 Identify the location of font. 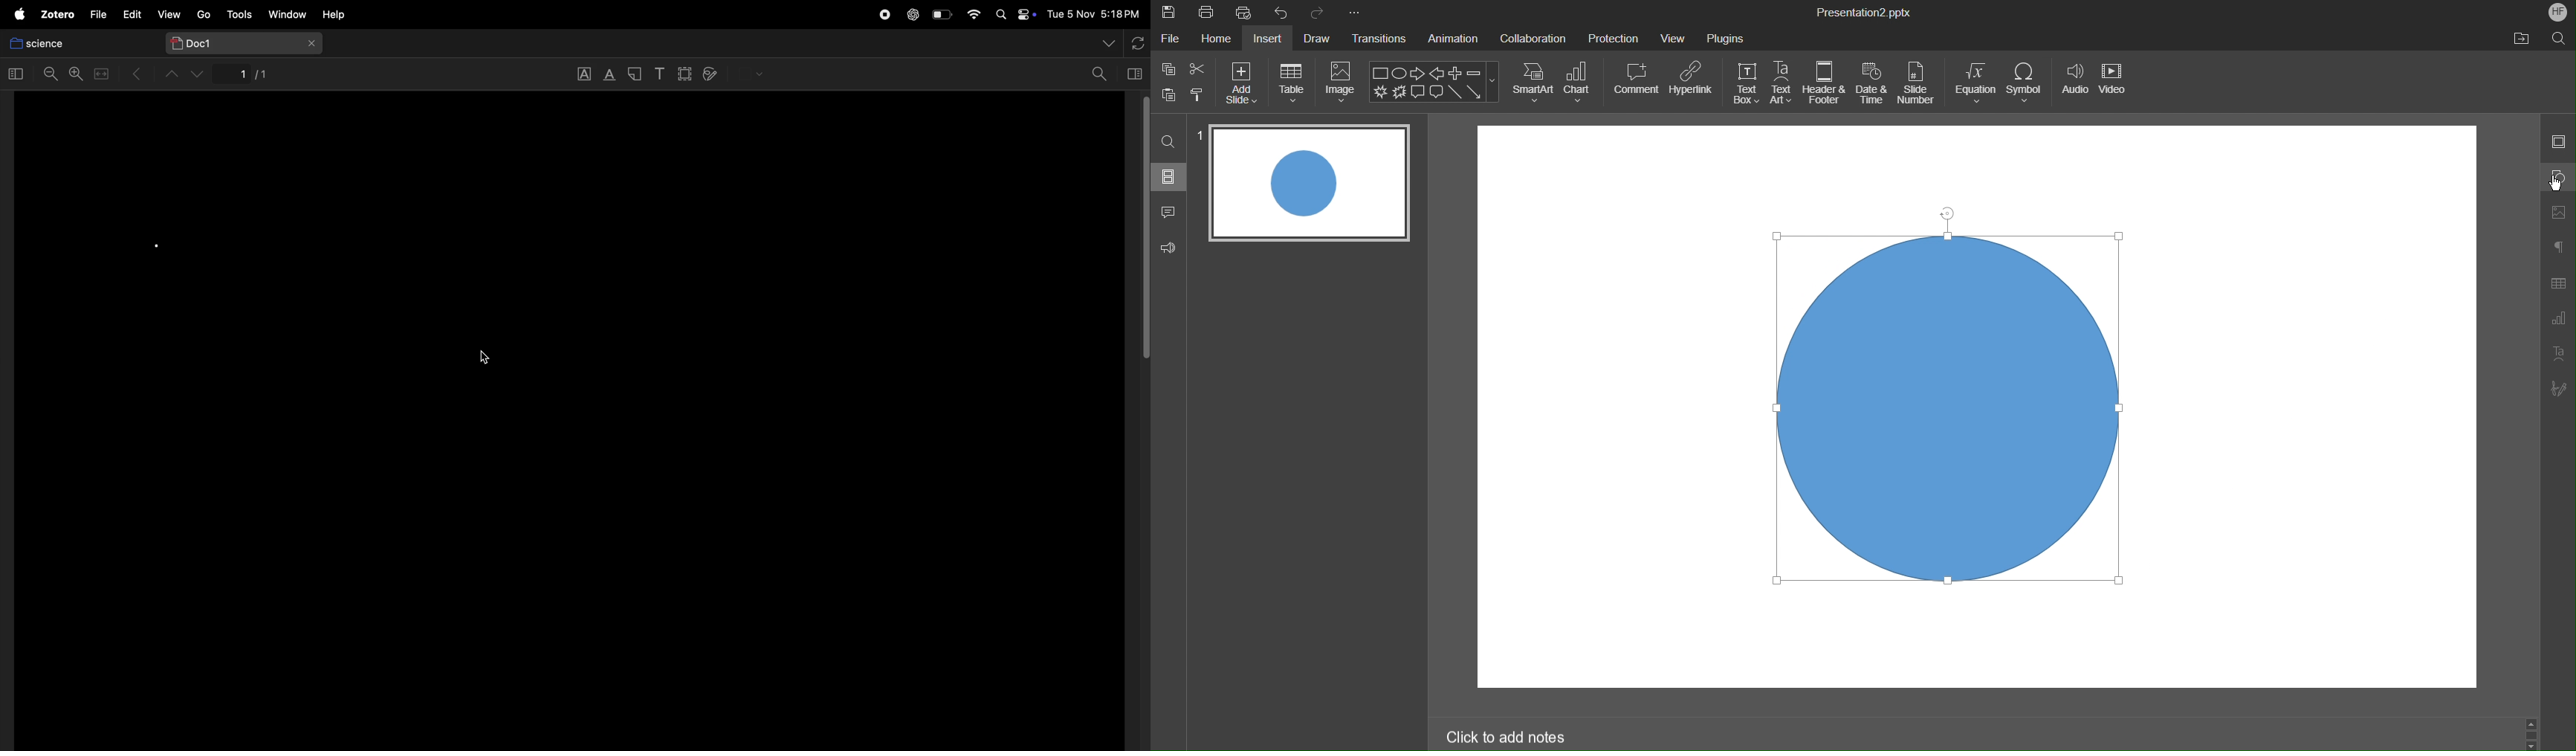
(587, 75).